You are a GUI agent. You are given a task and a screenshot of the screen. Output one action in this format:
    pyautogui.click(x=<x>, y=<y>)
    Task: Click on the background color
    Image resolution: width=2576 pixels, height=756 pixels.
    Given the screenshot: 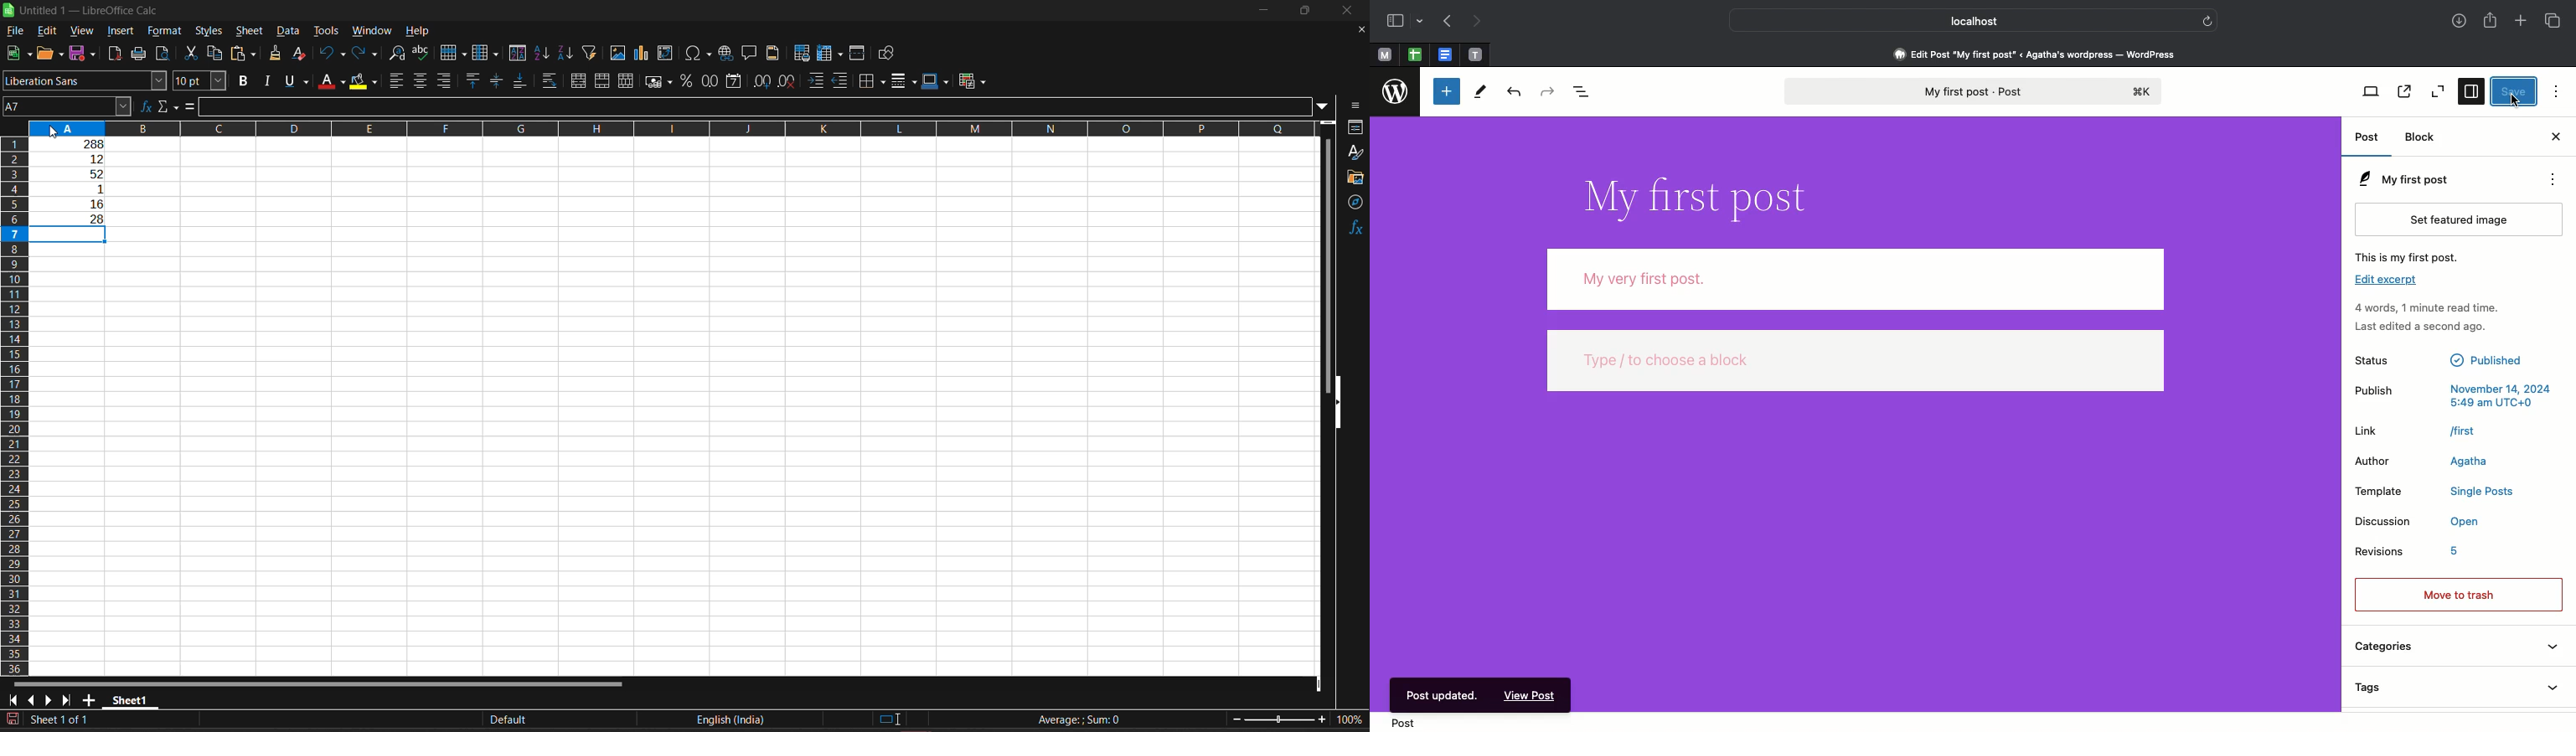 What is the action you would take?
    pyautogui.click(x=363, y=81)
    